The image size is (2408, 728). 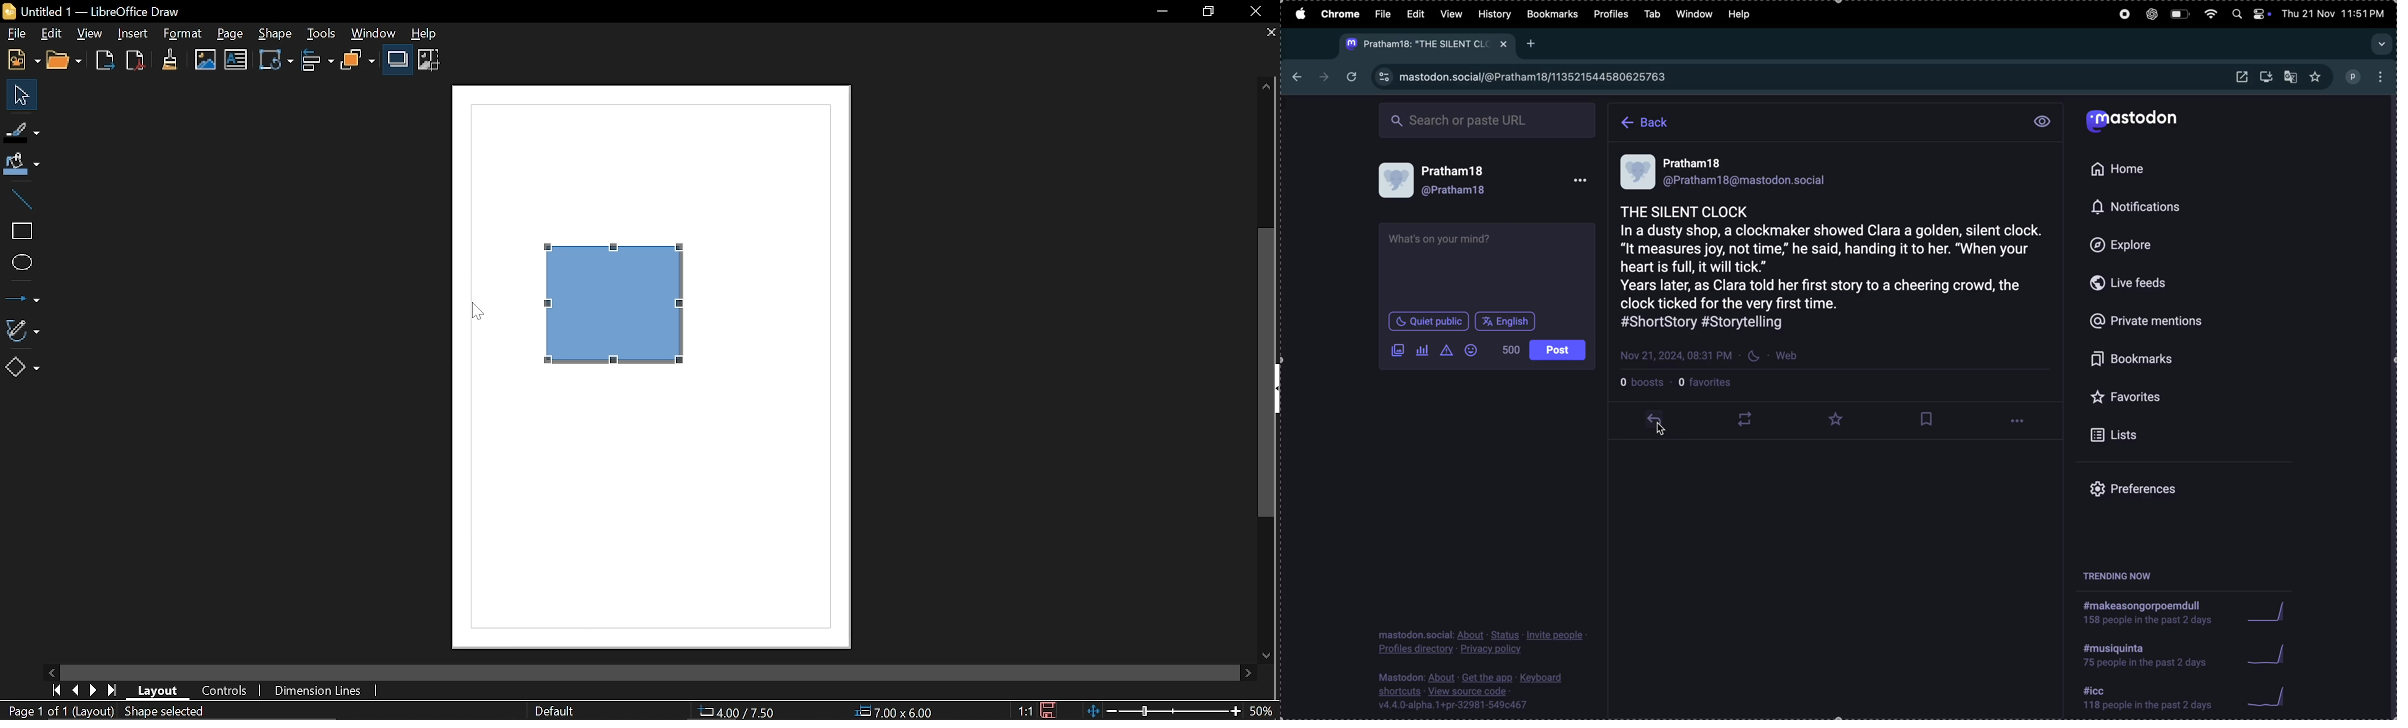 I want to click on favorites, so click(x=1711, y=382).